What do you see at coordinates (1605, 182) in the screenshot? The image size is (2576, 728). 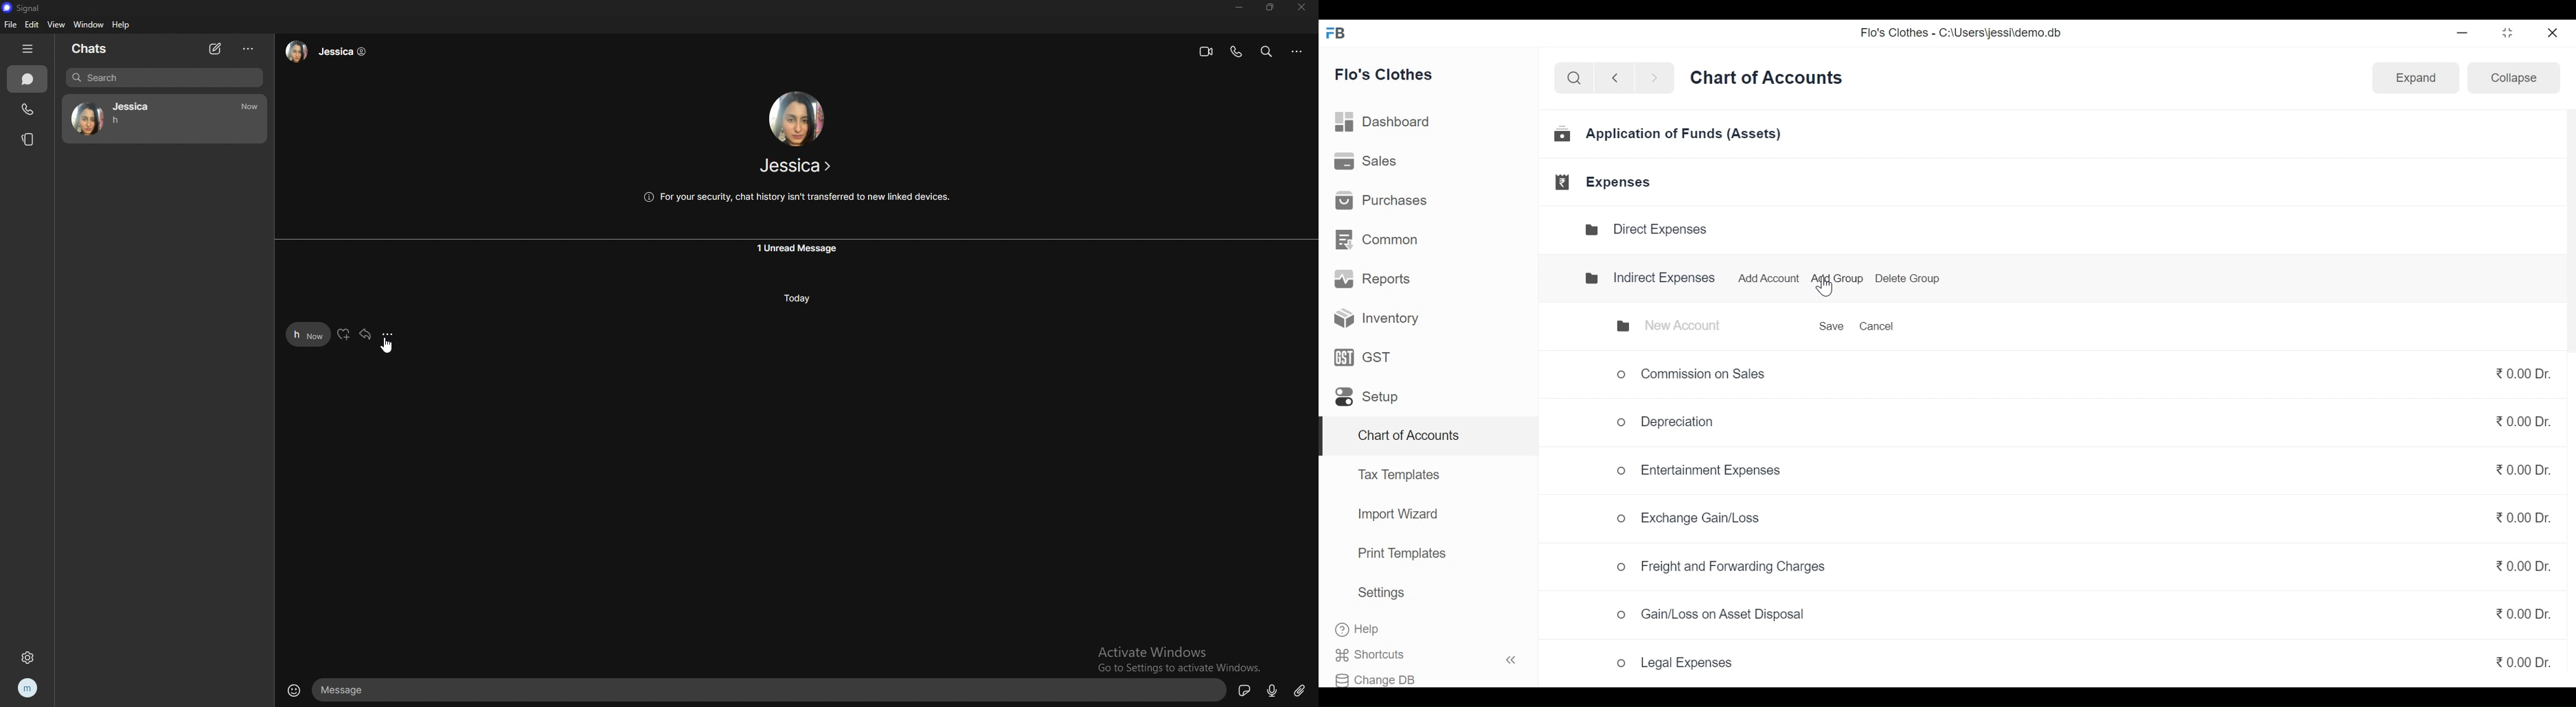 I see `Expenses` at bounding box center [1605, 182].